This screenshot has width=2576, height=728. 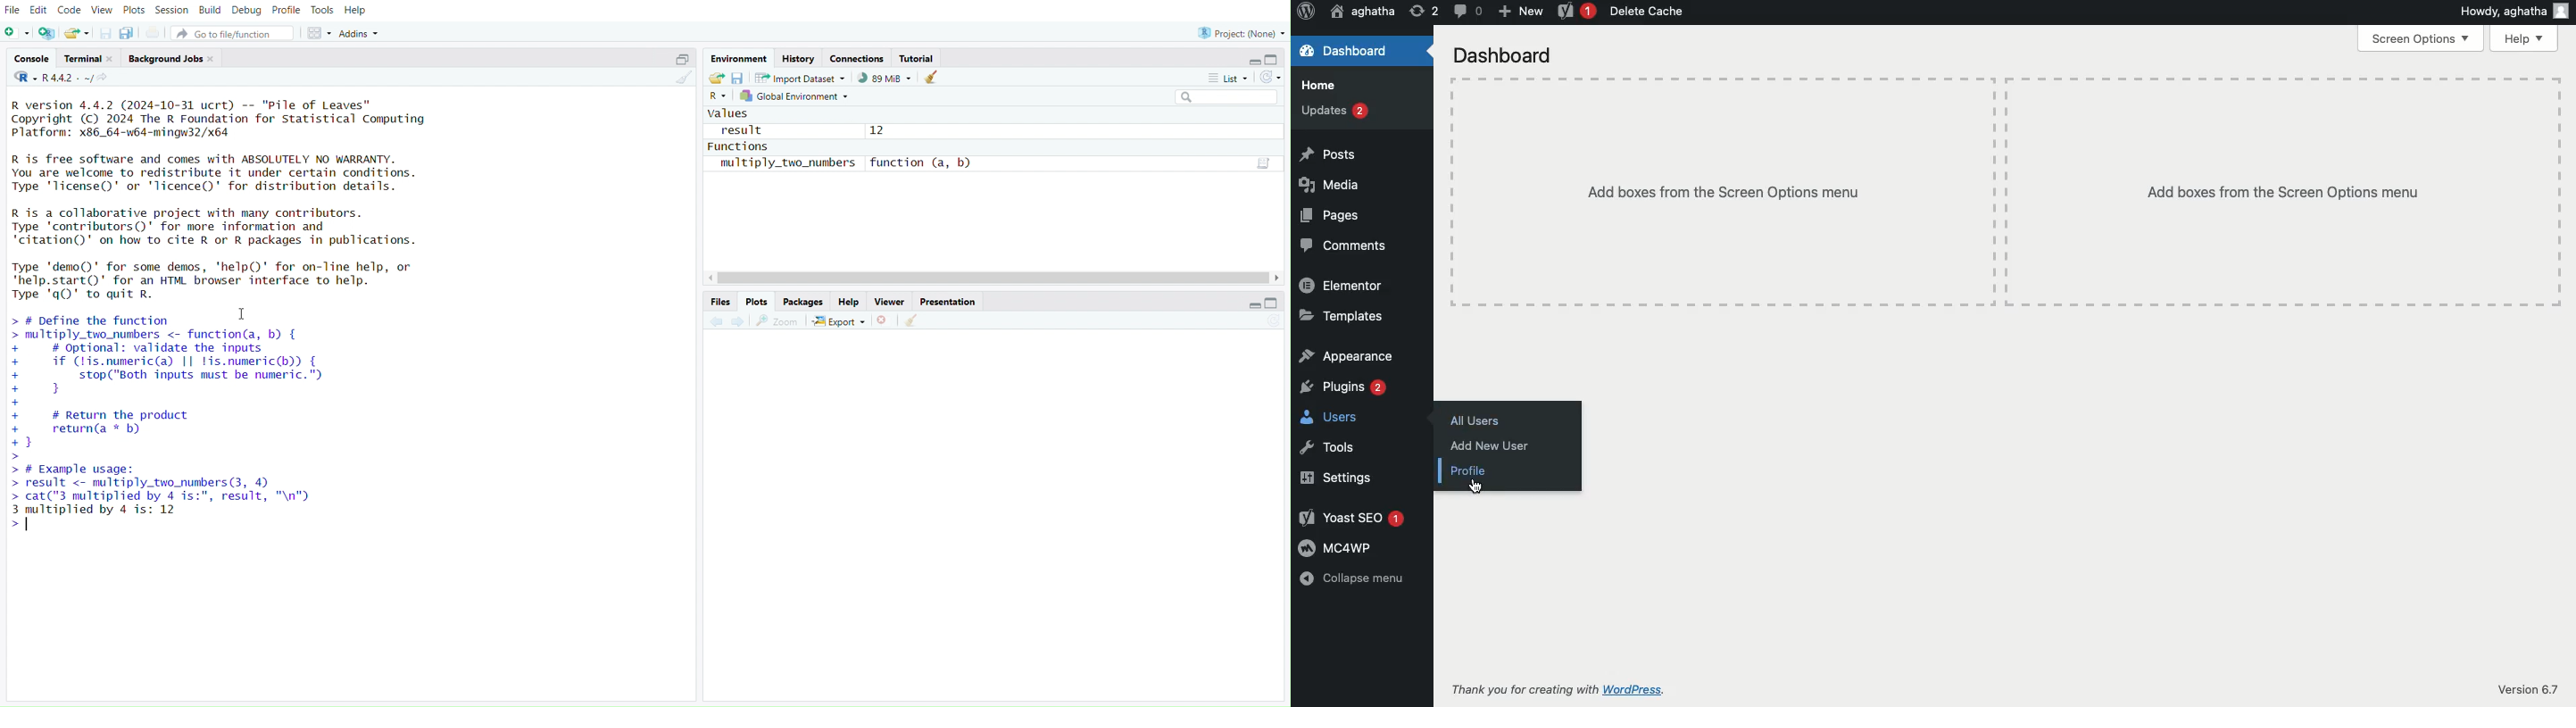 I want to click on Terminal, so click(x=89, y=59).